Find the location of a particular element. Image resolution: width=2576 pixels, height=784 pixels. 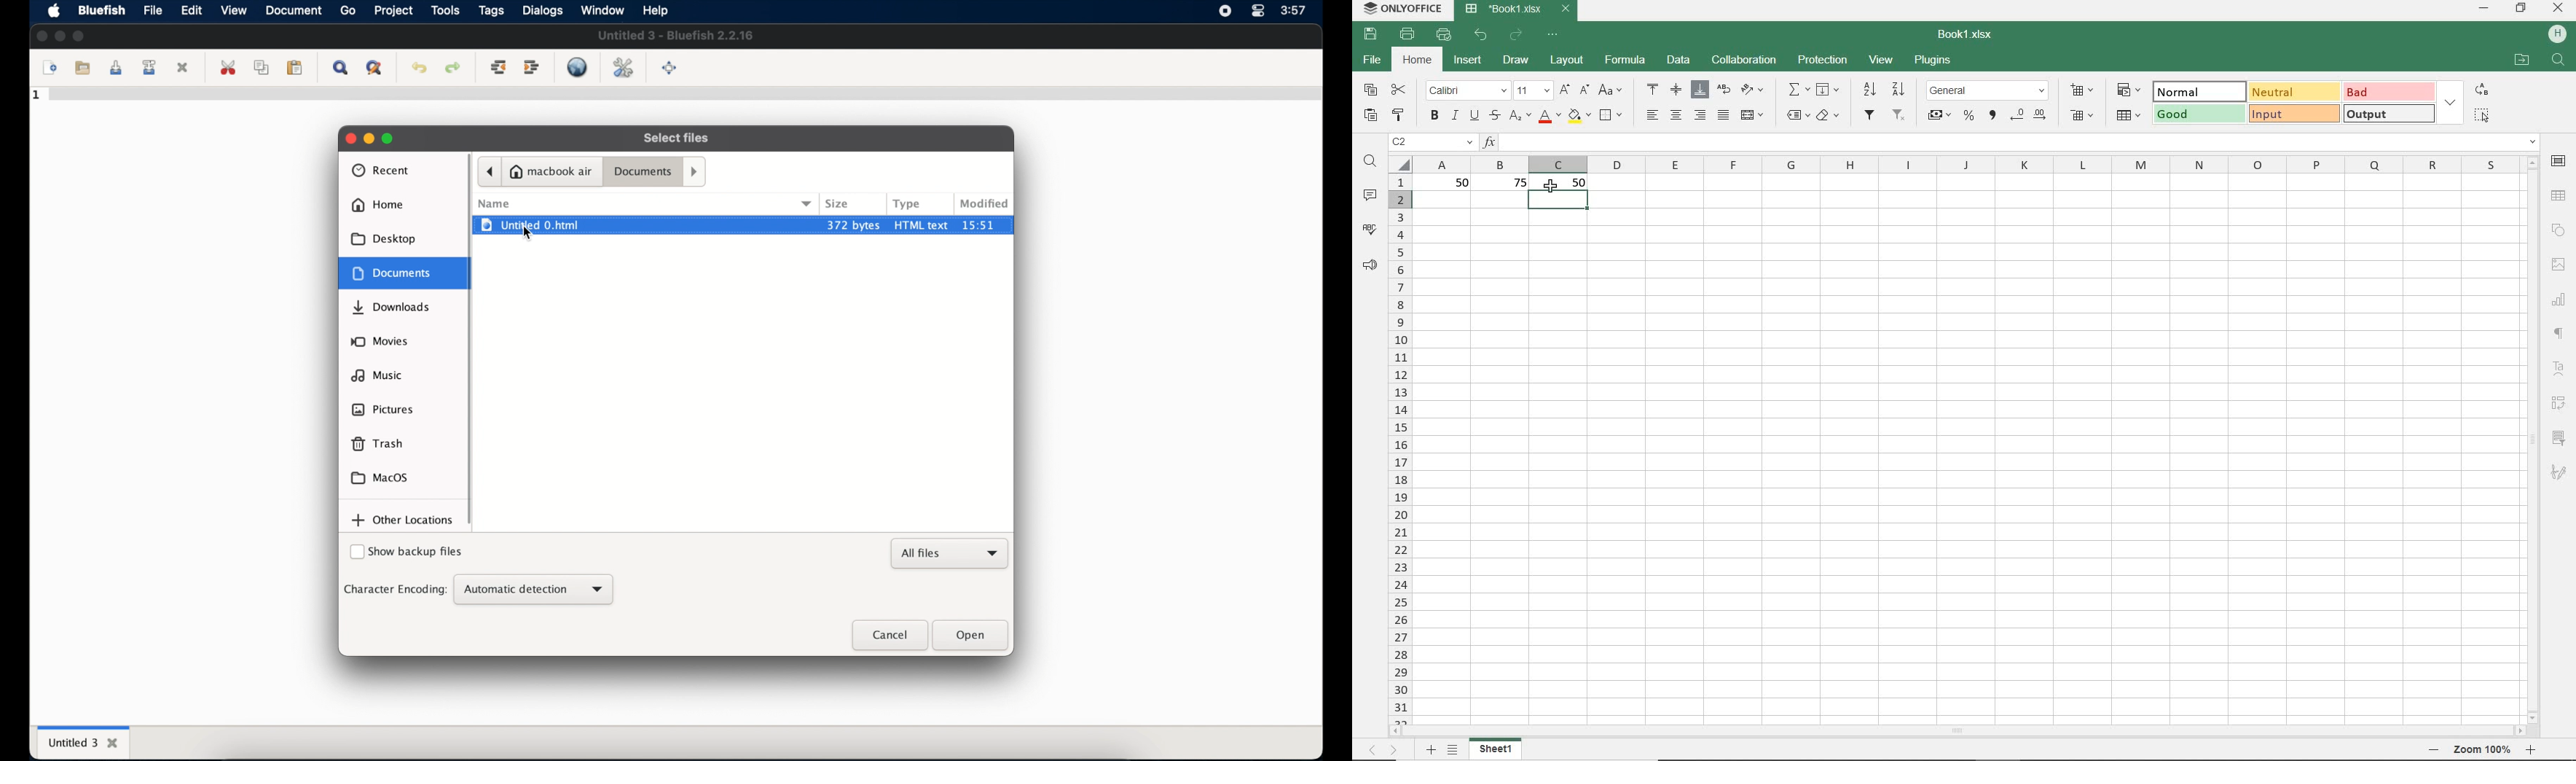

close is located at coordinates (41, 36).